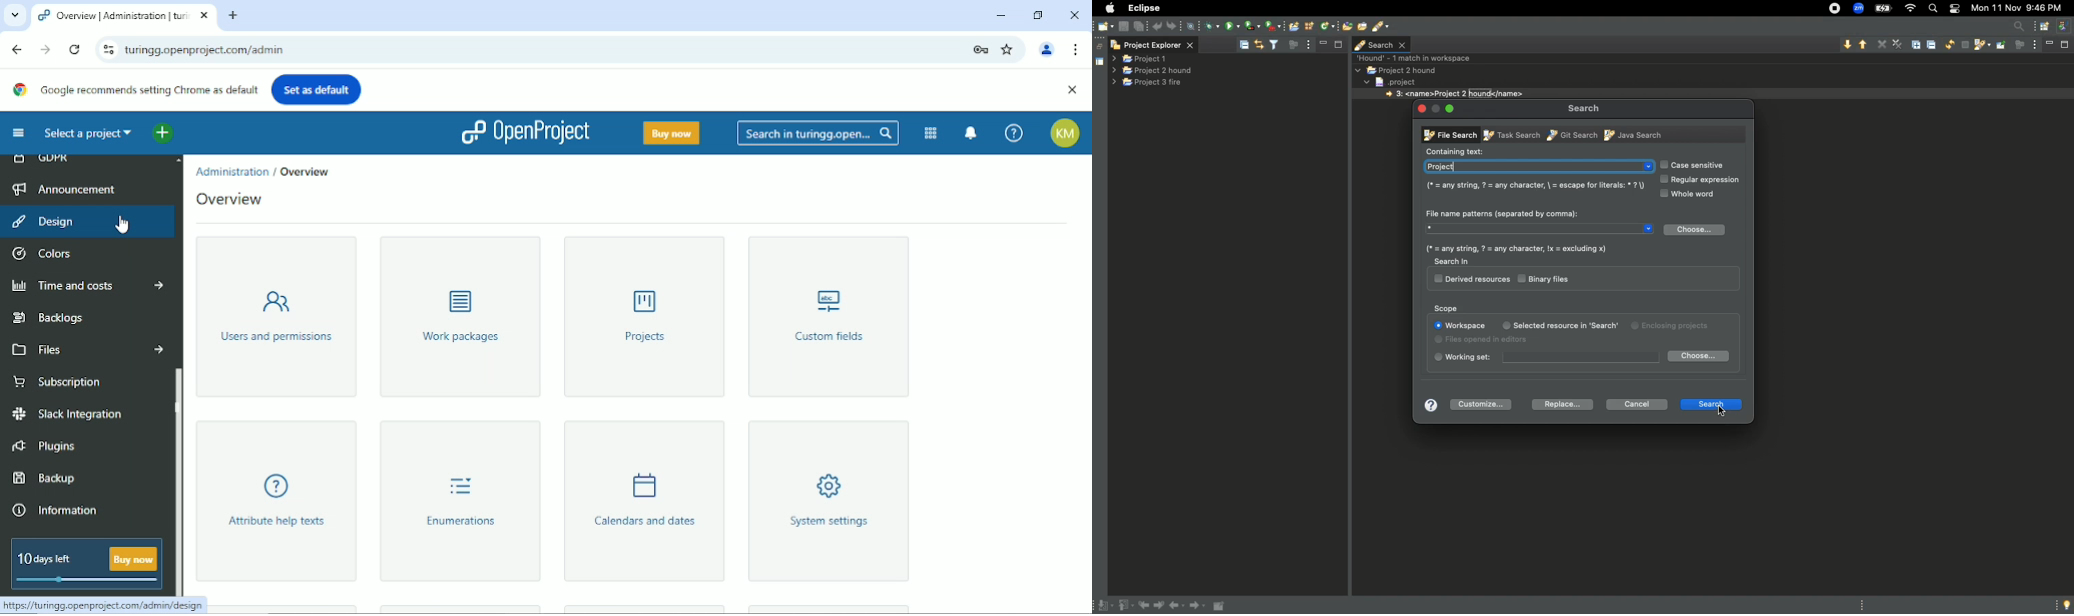 Image resolution: width=2100 pixels, height=616 pixels. I want to click on Project, so click(1538, 166).